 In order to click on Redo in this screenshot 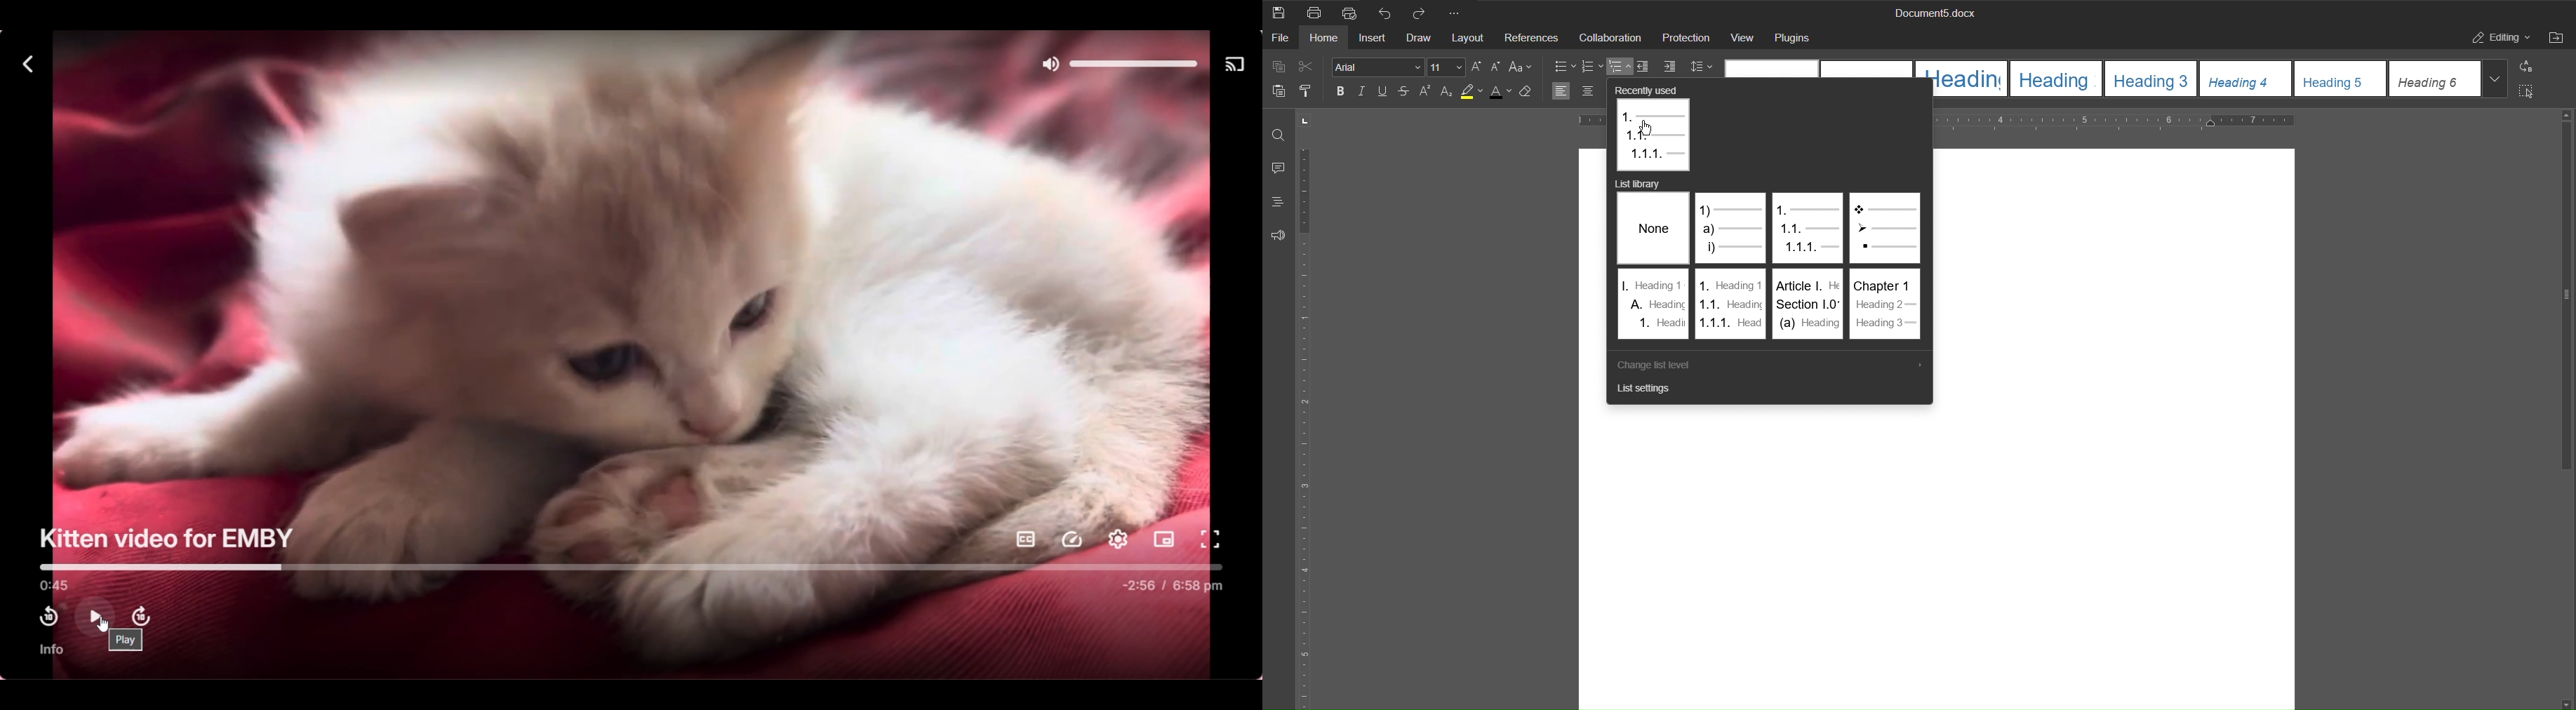, I will do `click(1423, 13)`.